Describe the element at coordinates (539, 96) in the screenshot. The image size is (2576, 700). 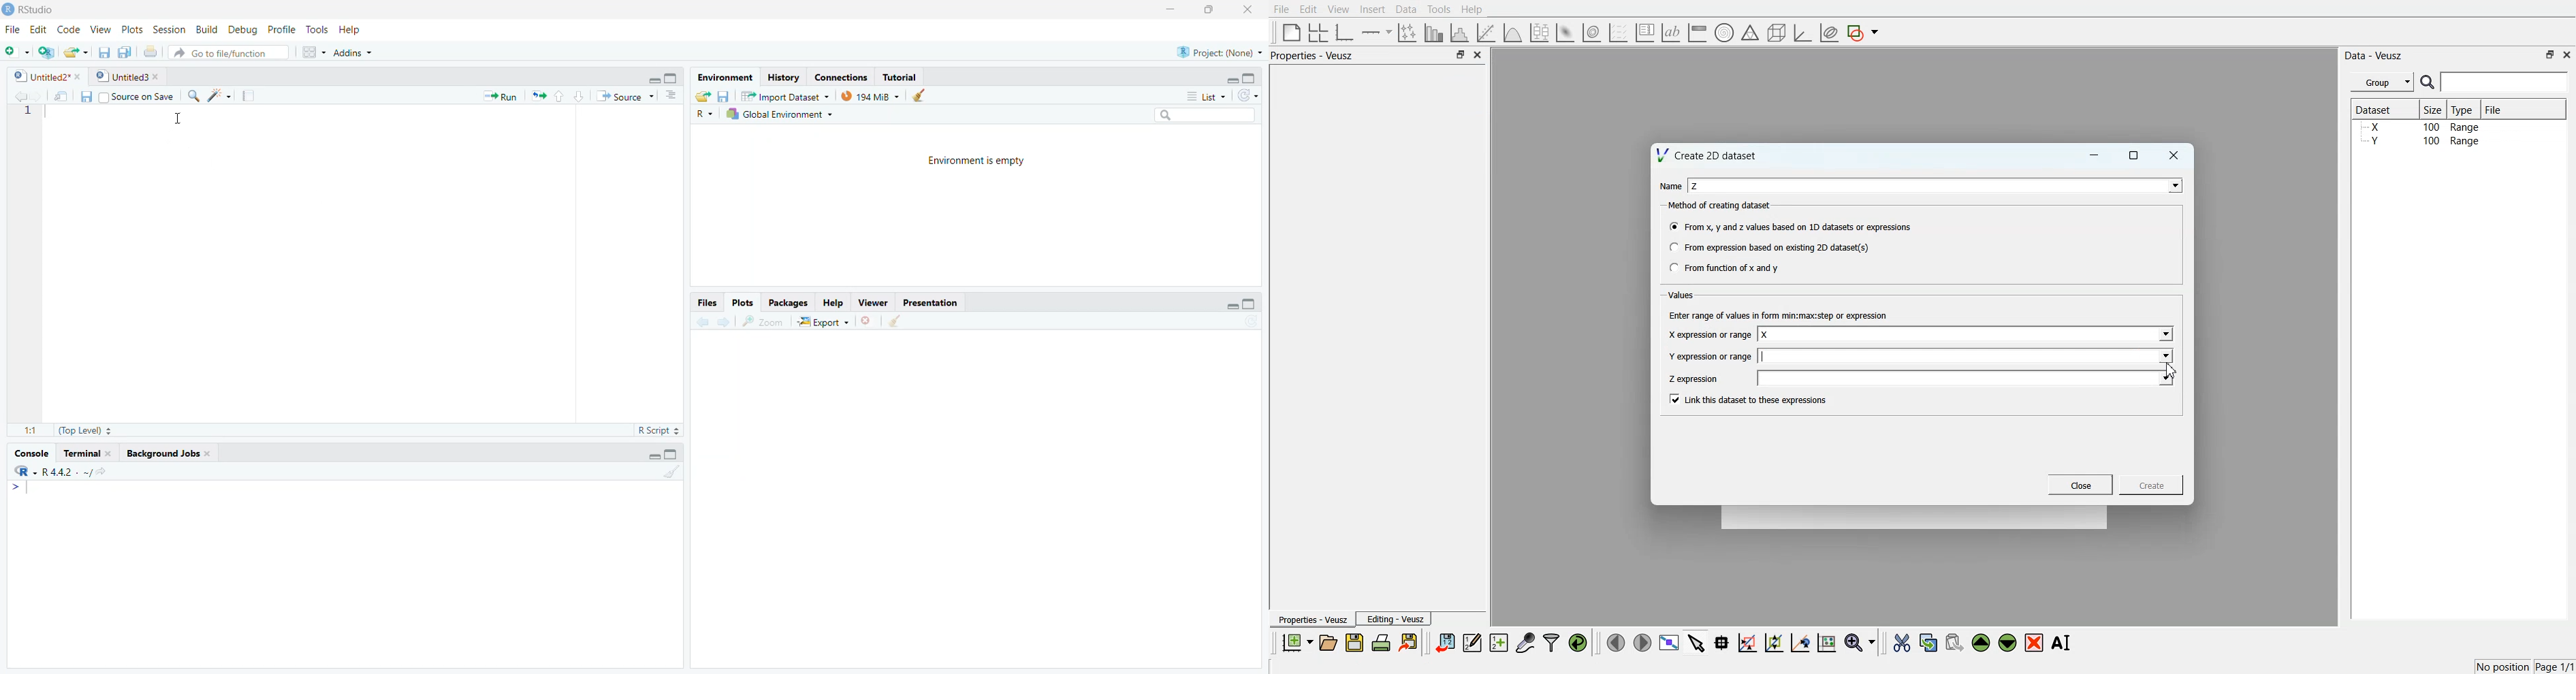
I see `re-run the previoude code` at that location.